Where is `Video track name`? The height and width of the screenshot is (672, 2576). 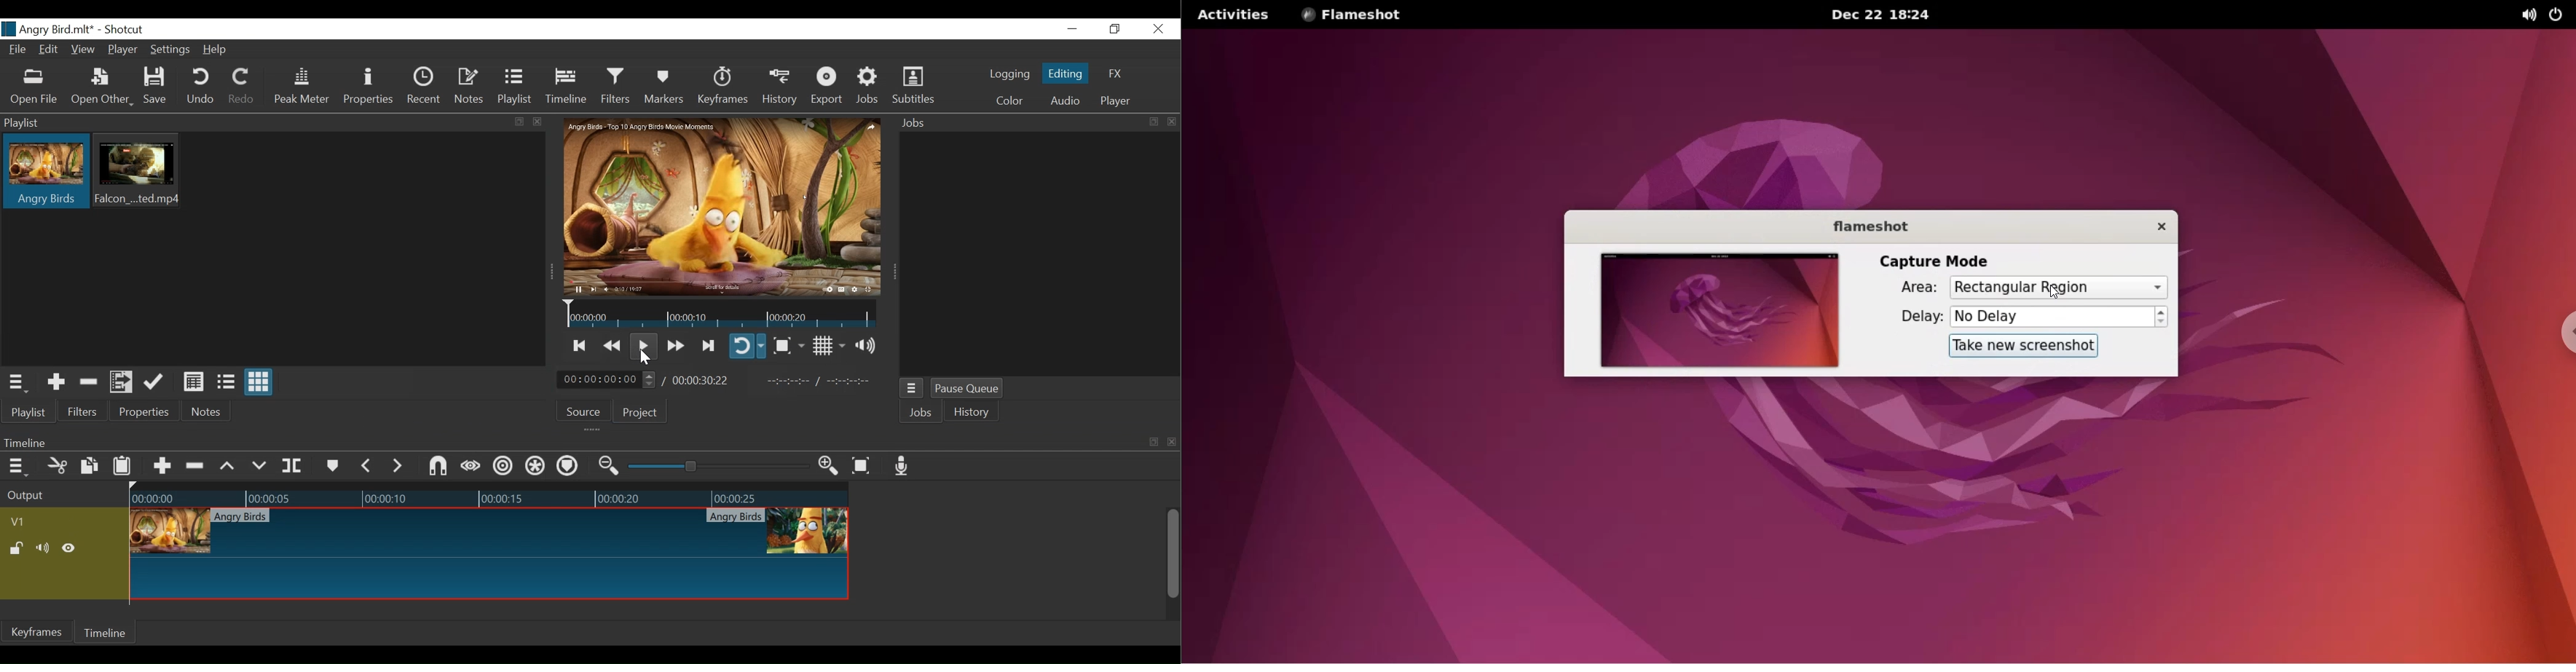
Video track name is located at coordinates (26, 522).